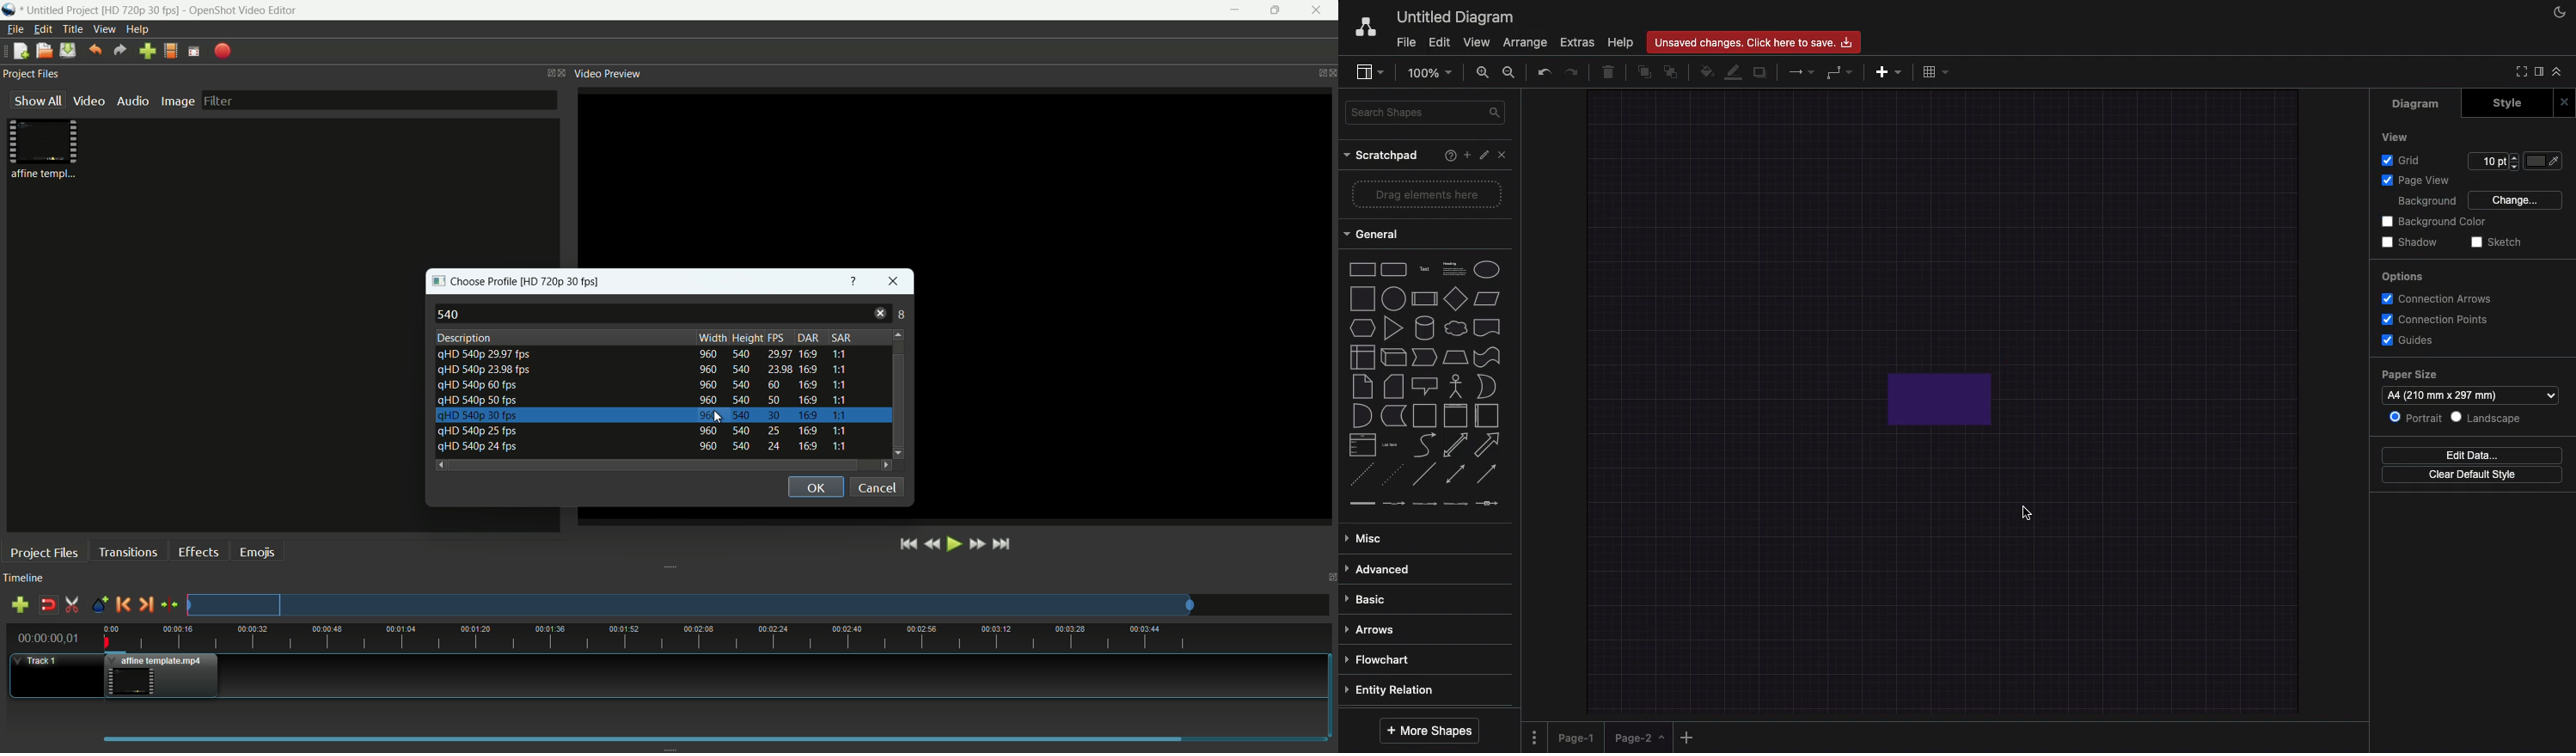  I want to click on Misc, so click(1368, 534).